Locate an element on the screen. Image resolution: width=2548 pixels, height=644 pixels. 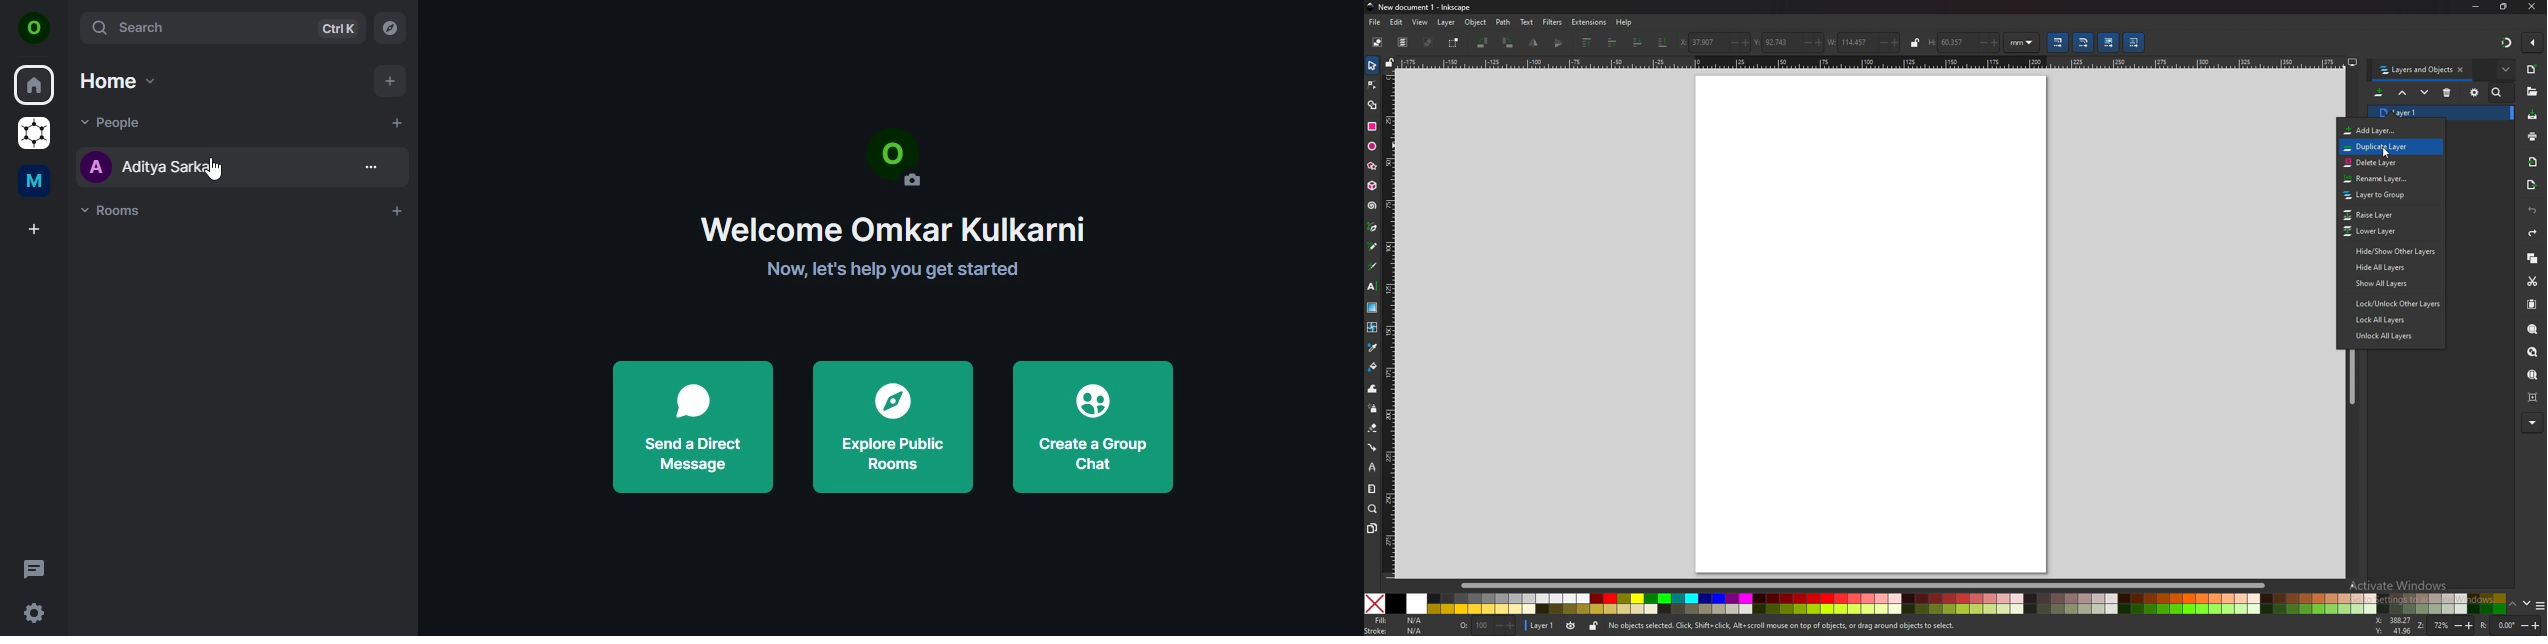
lpe is located at coordinates (1373, 467).